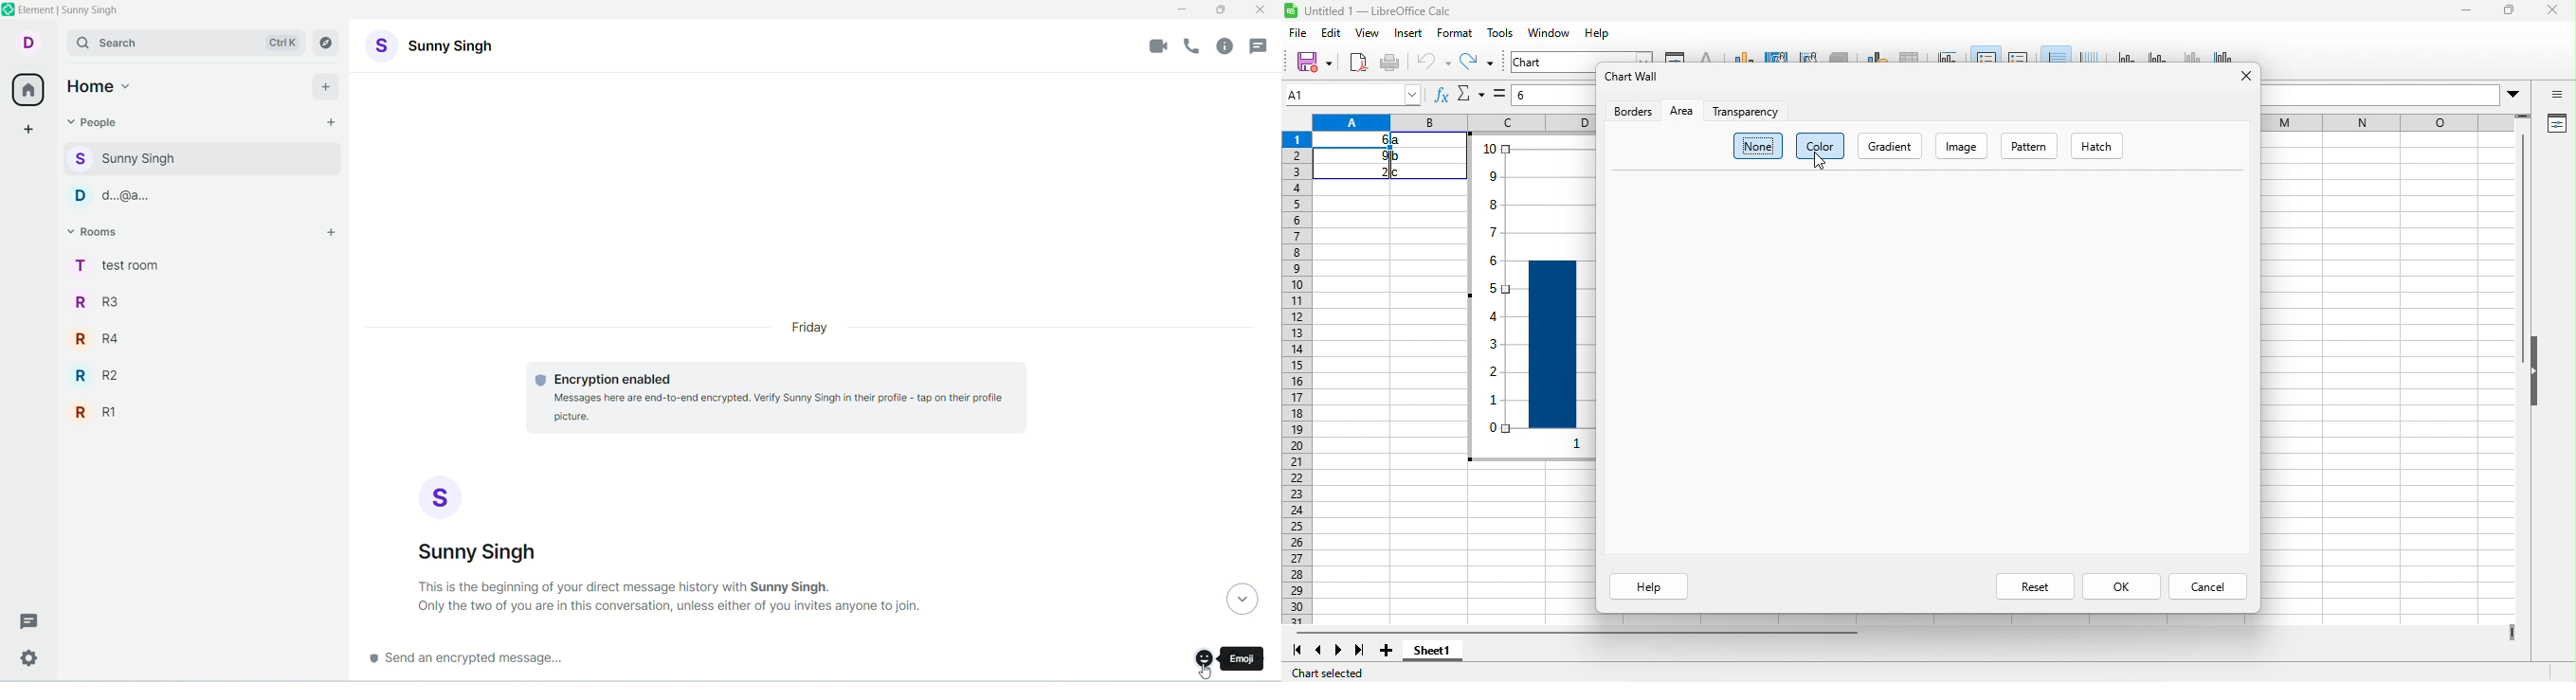  Describe the element at coordinates (29, 42) in the screenshot. I see `account` at that location.